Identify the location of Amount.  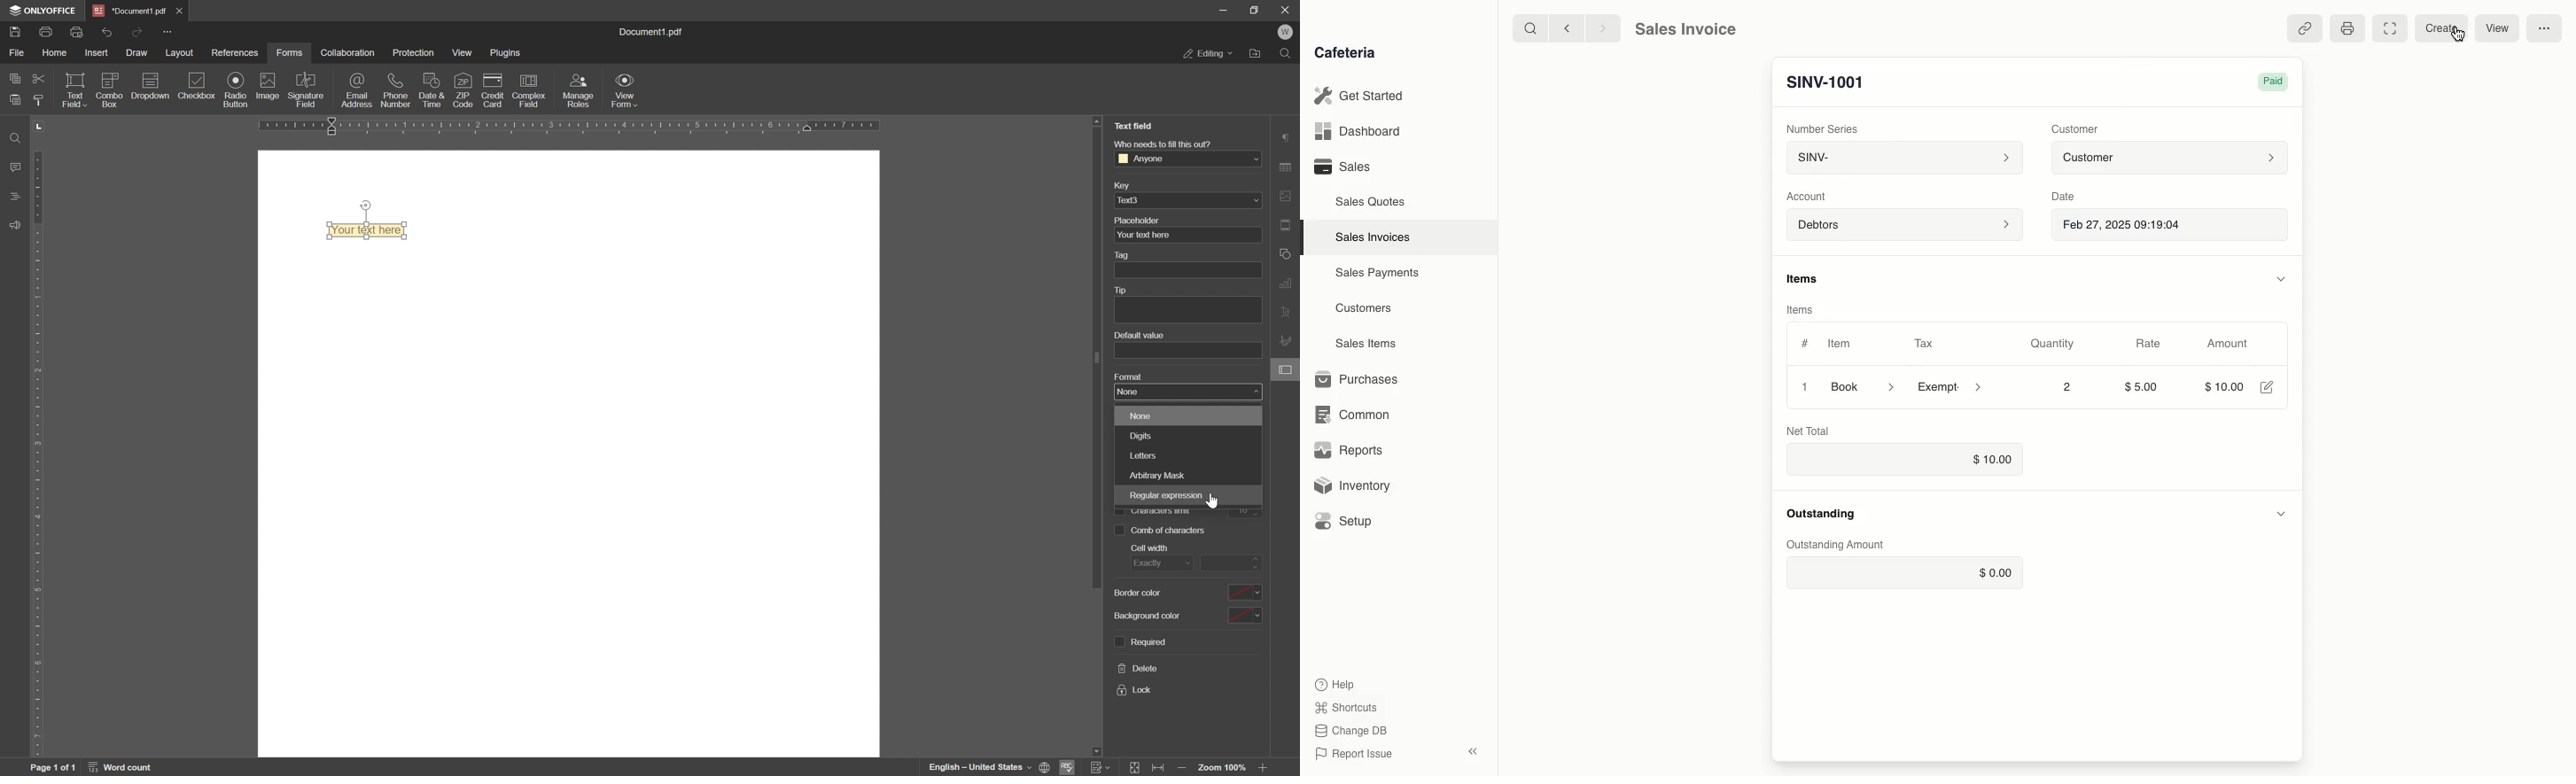
(2229, 344).